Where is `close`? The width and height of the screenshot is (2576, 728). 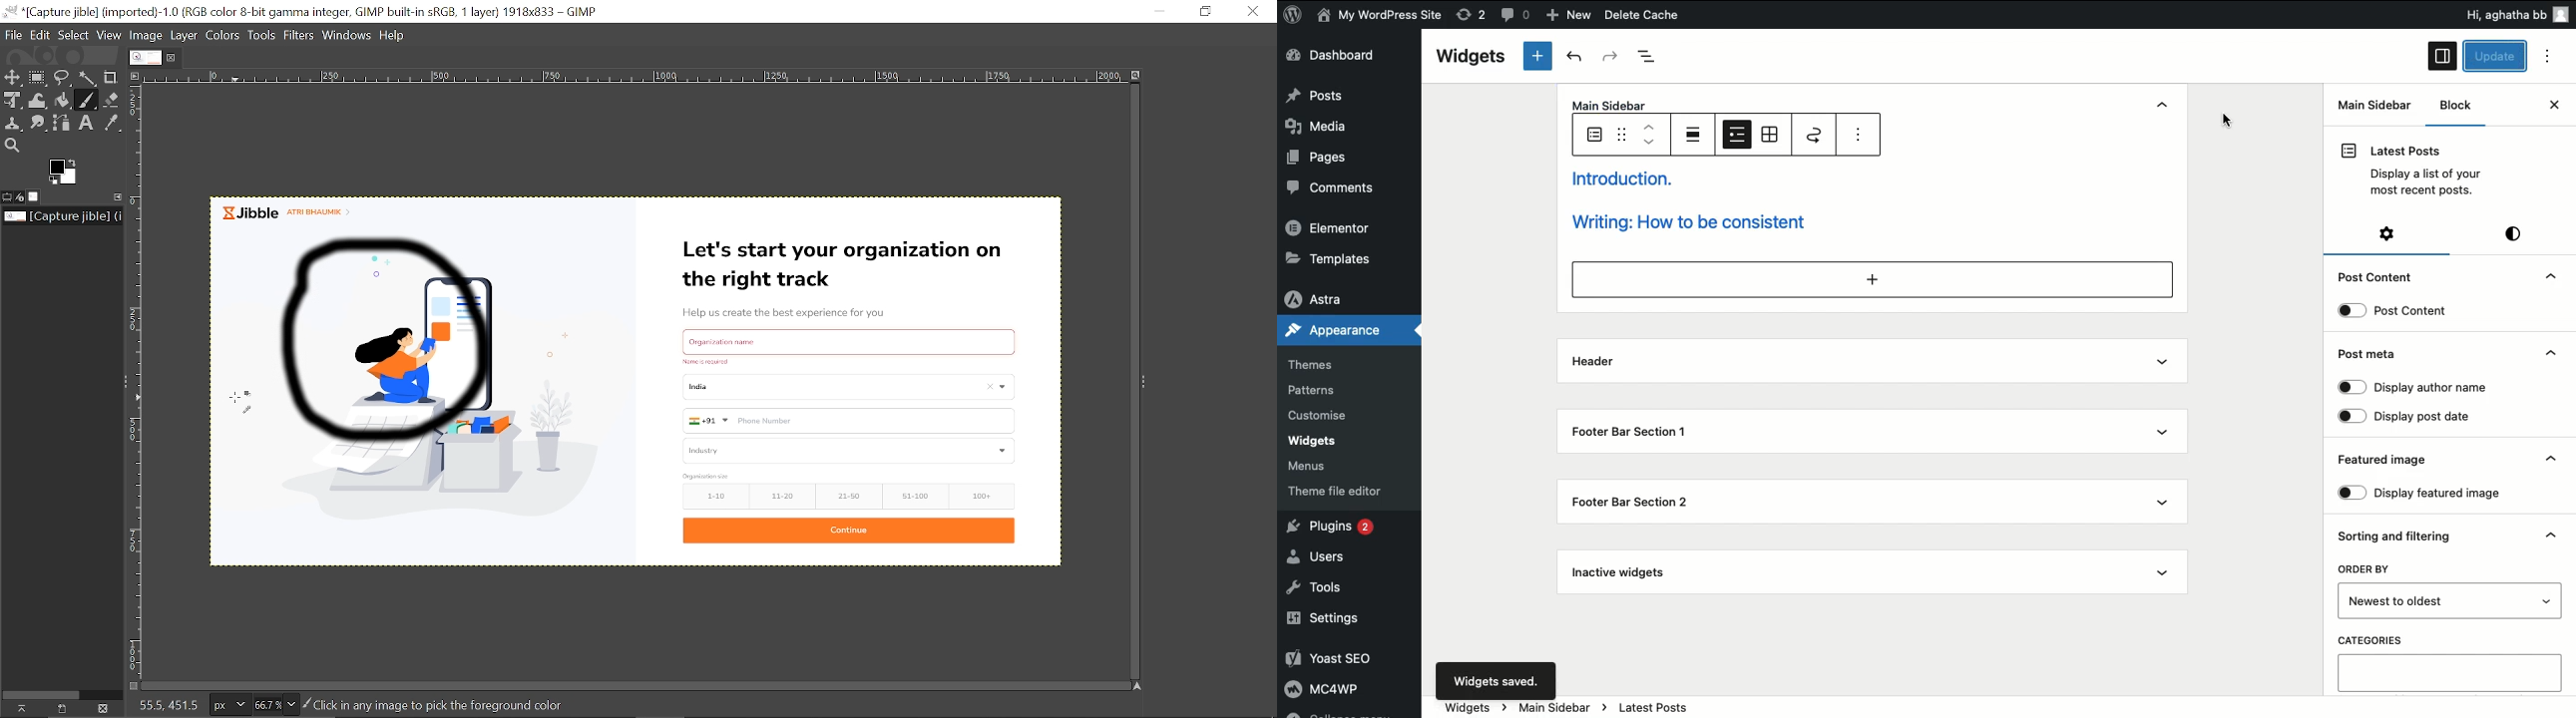
close is located at coordinates (2558, 103).